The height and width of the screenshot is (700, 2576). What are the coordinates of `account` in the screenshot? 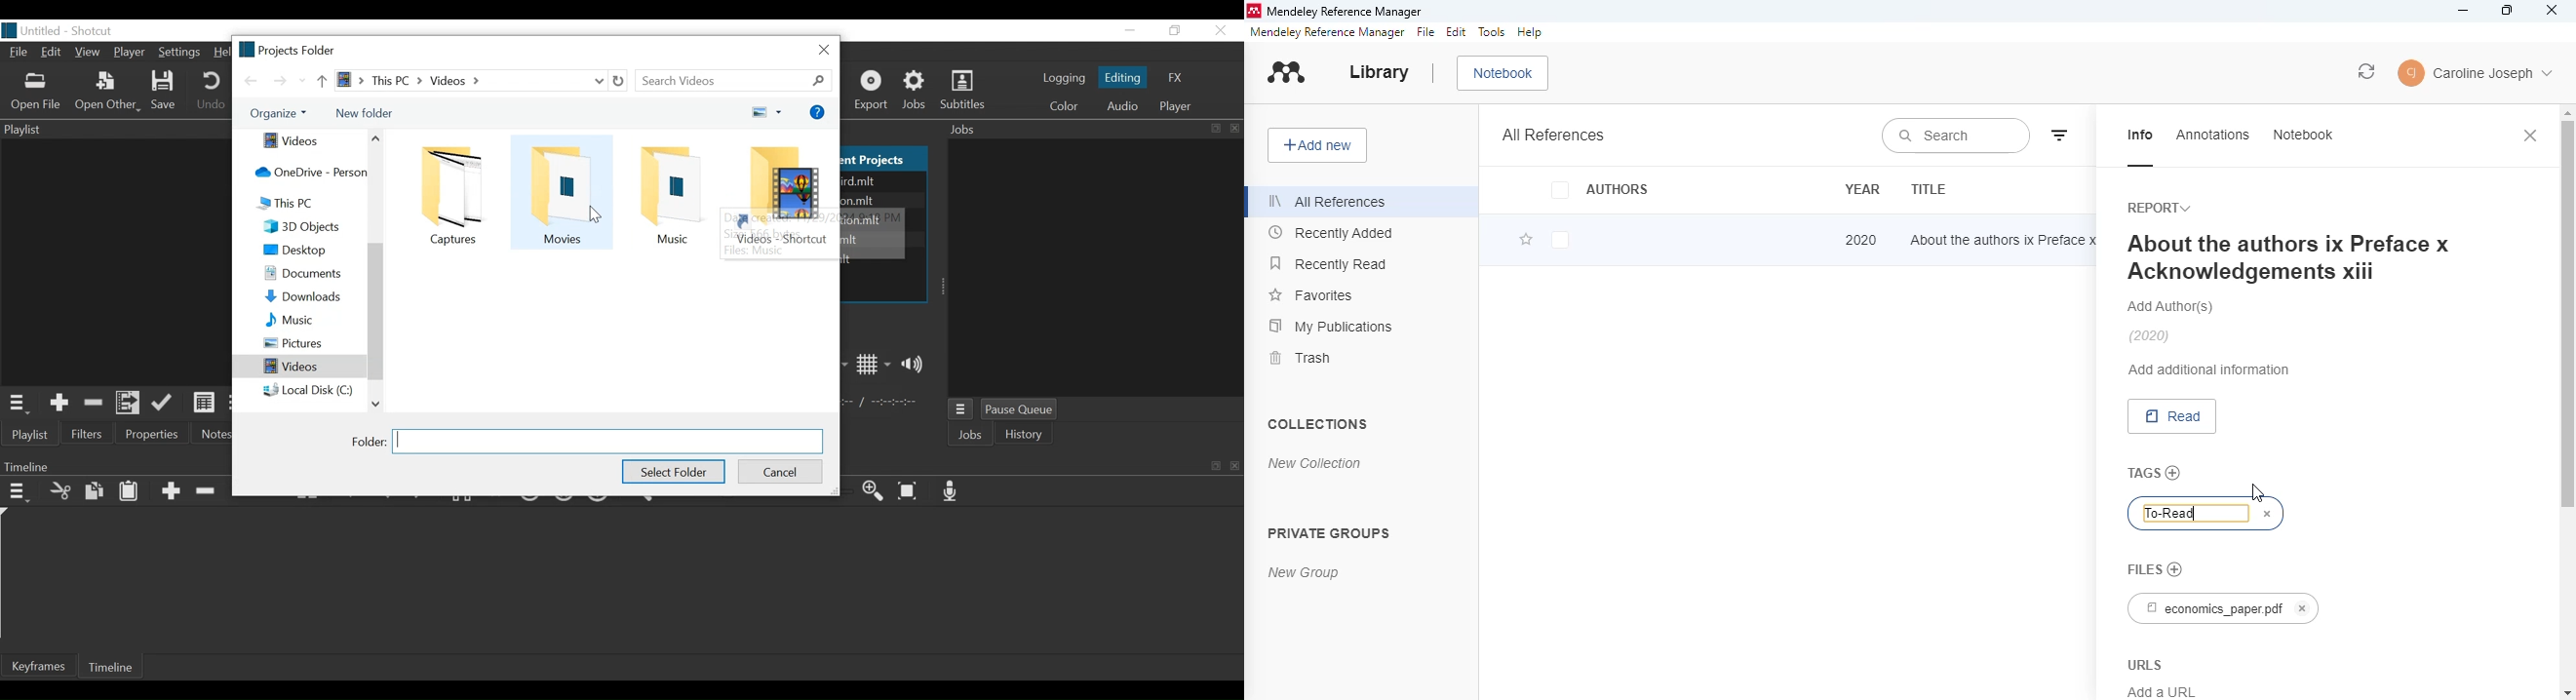 It's located at (2475, 72).